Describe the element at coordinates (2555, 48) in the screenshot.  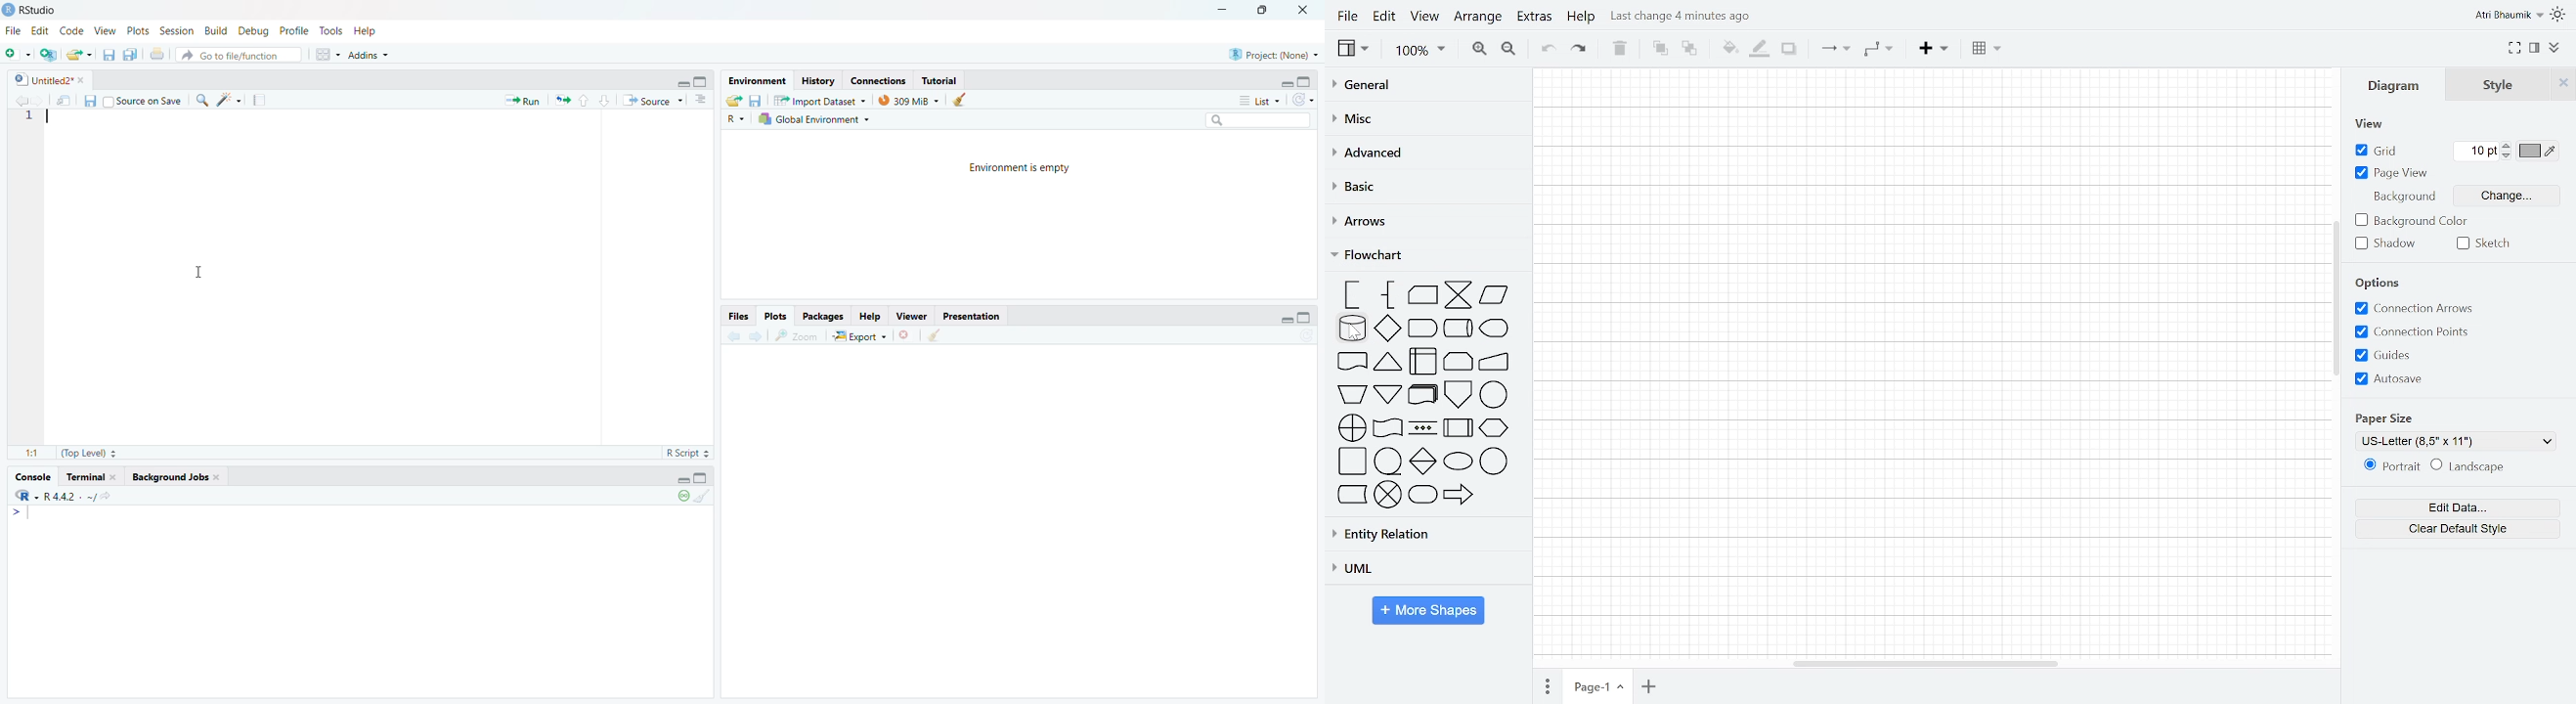
I see `Collapse` at that location.